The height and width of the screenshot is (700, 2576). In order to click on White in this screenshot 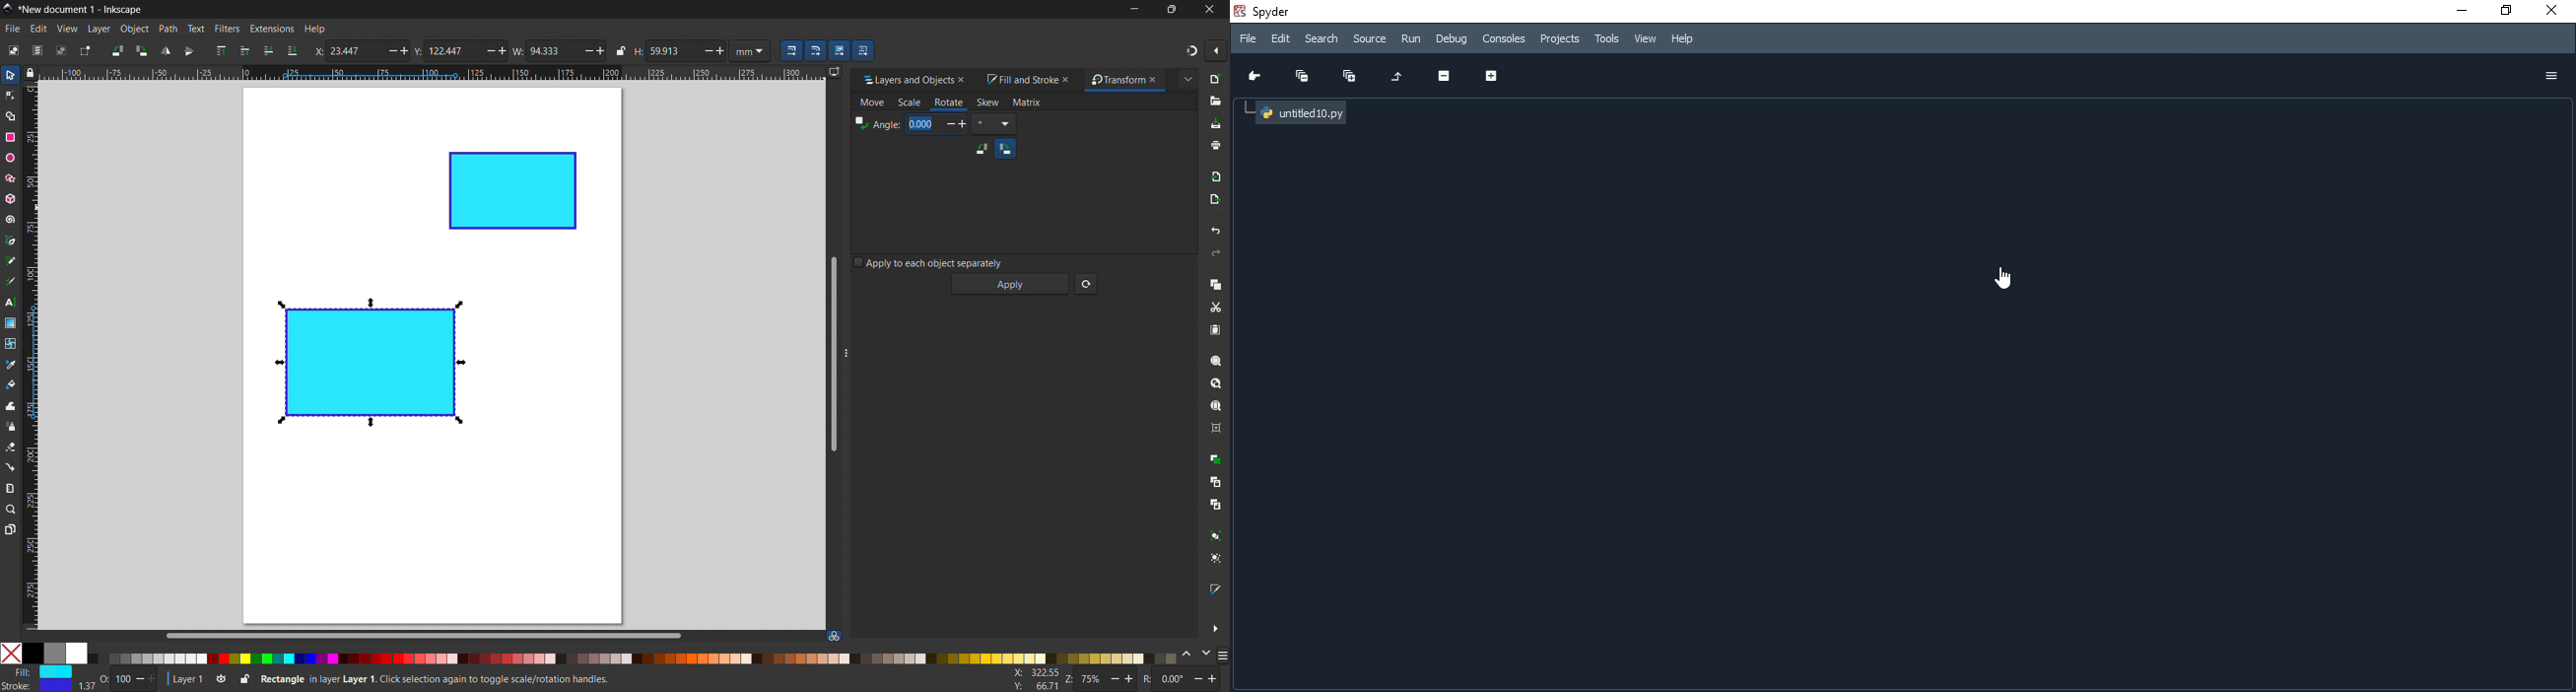, I will do `click(76, 653)`.